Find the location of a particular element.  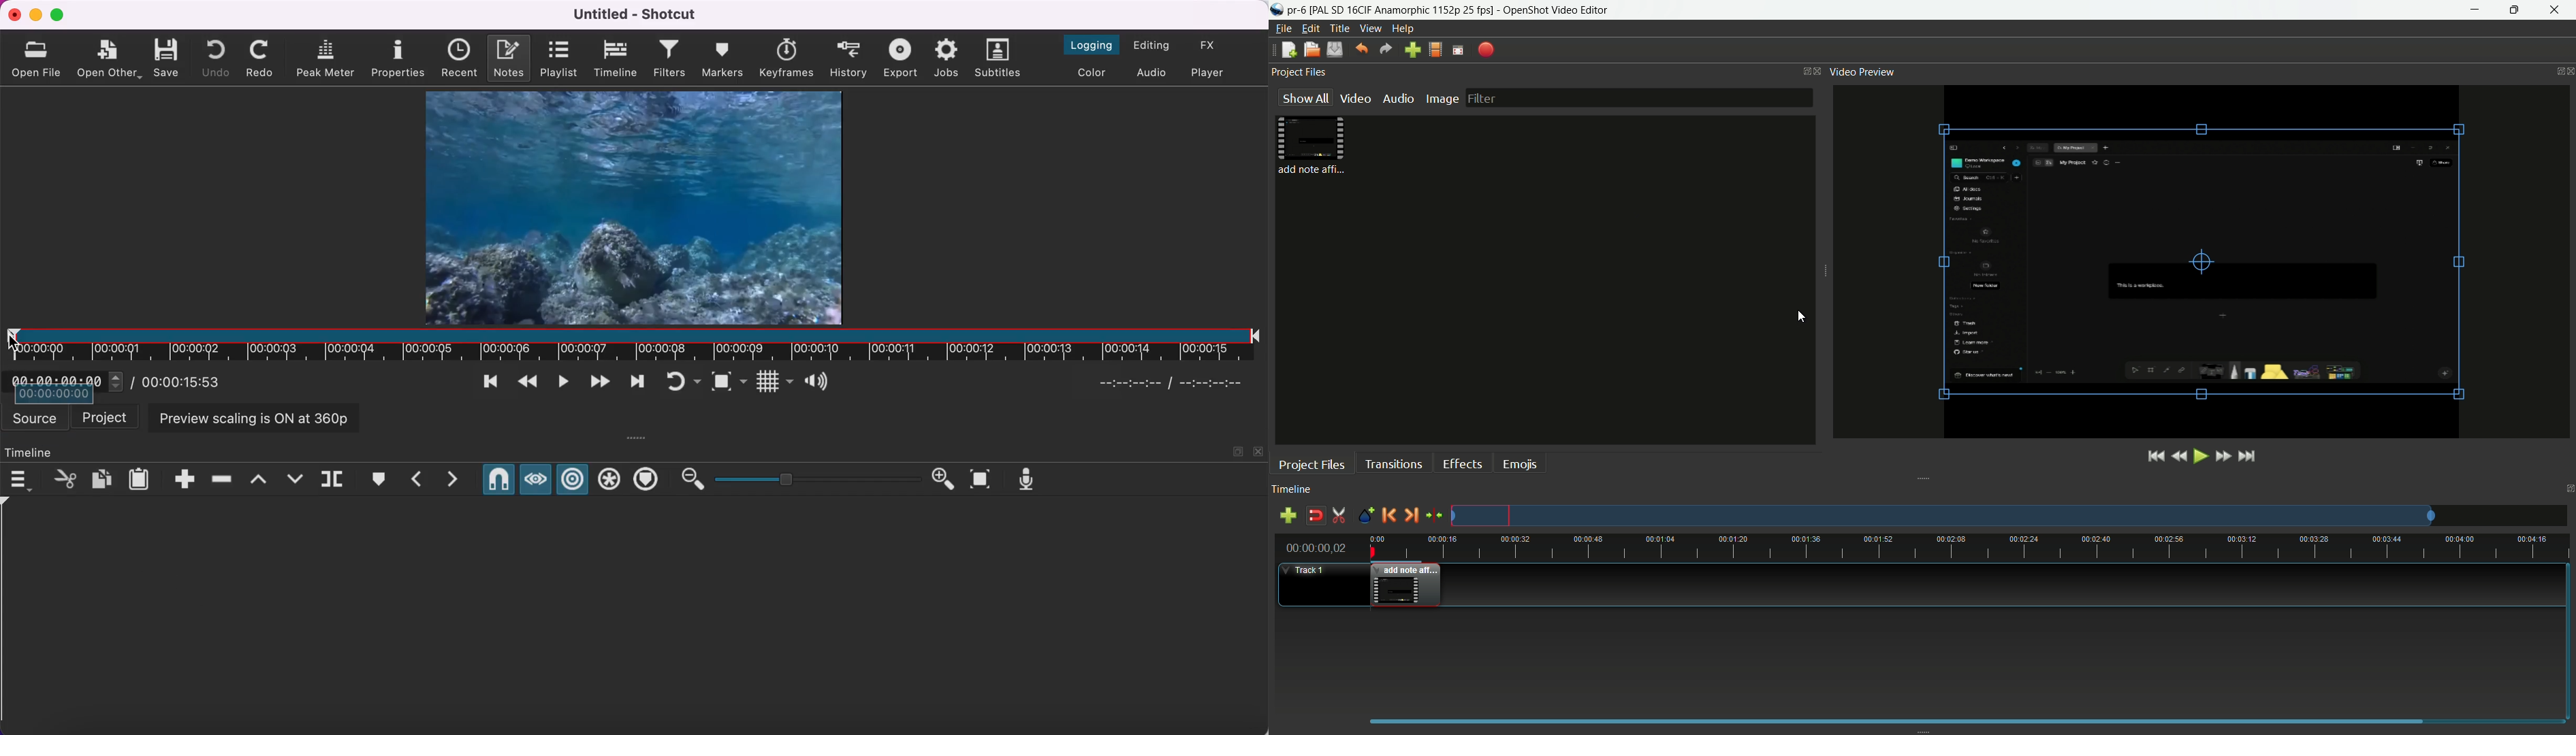

project name is located at coordinates (1297, 10).